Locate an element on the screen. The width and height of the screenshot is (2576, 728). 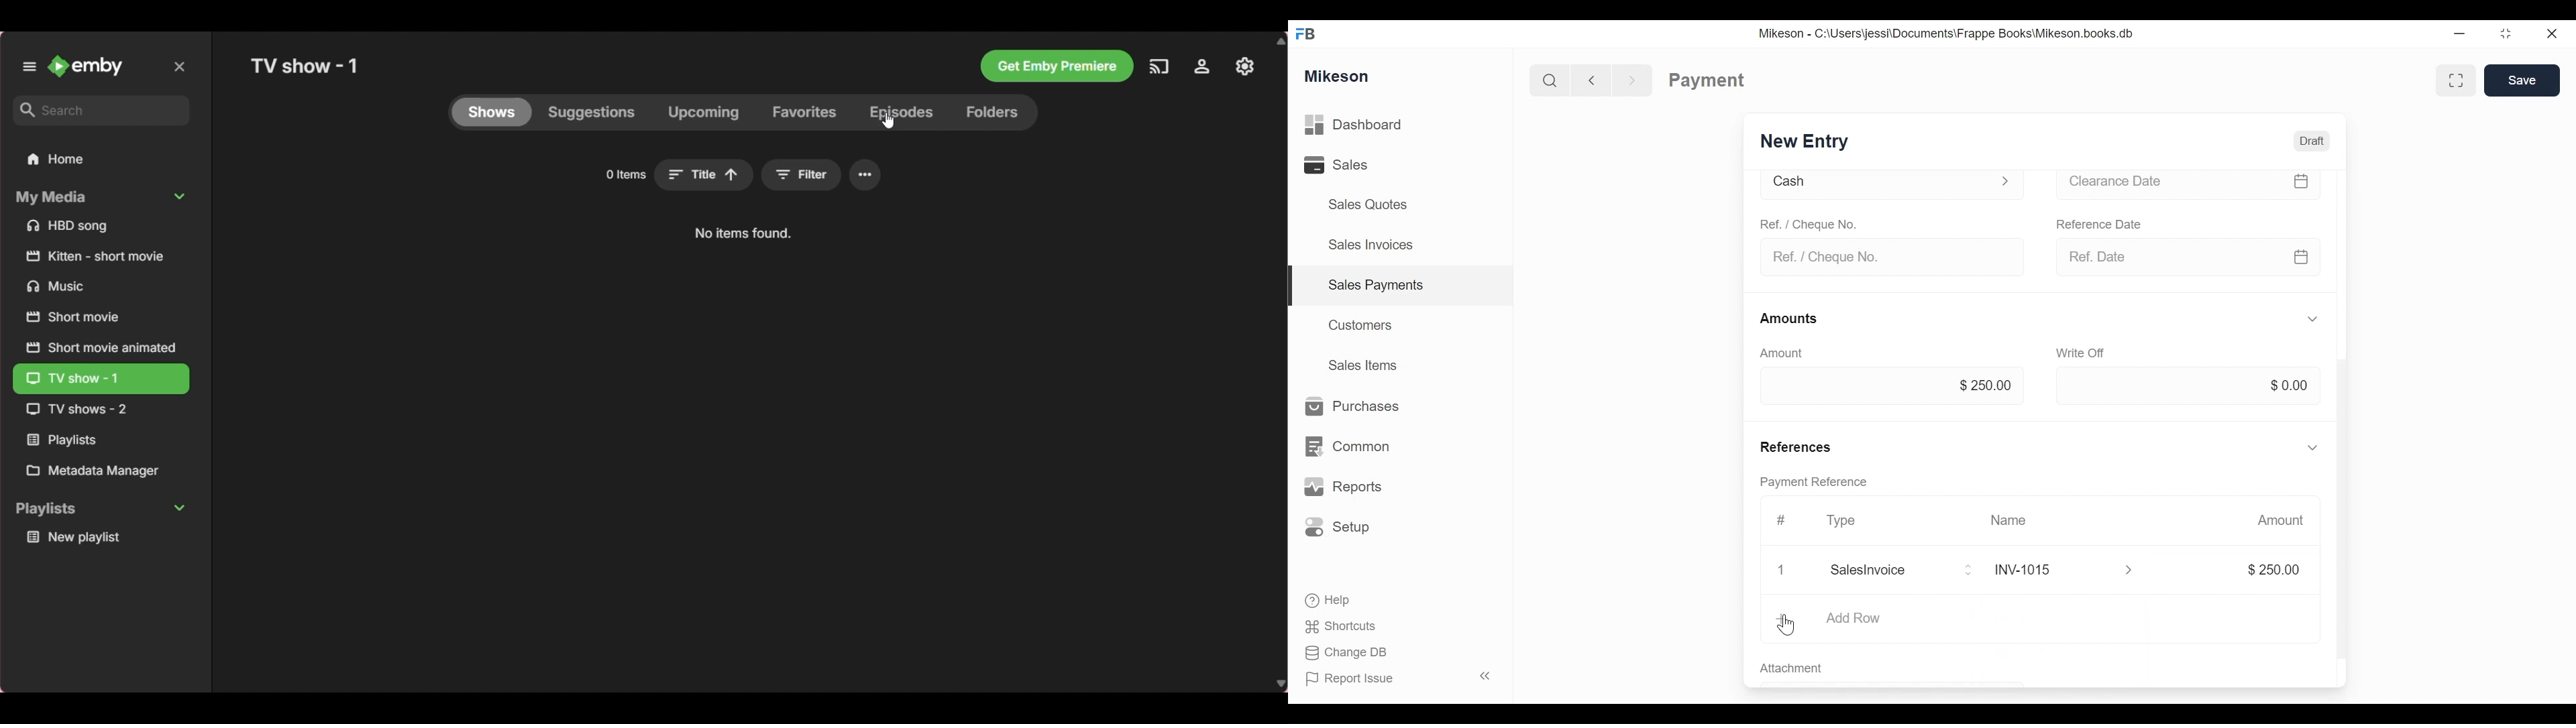
New Entry is located at coordinates (1804, 139).